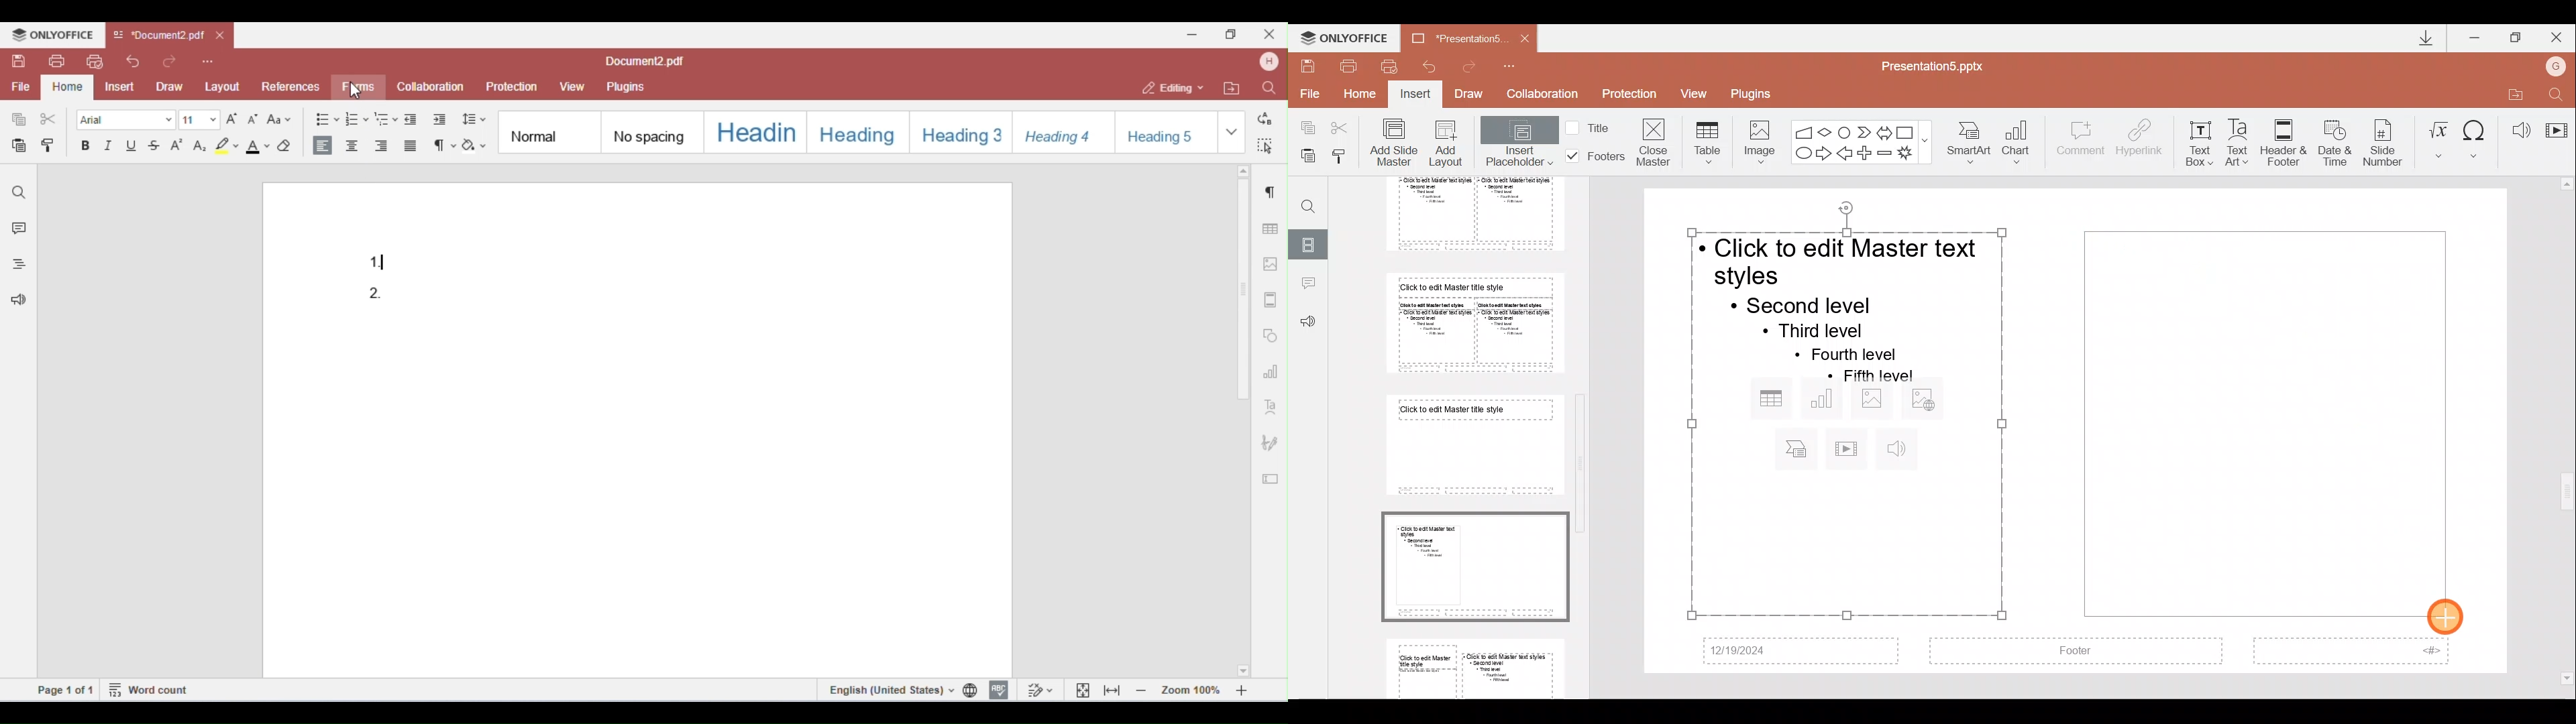 This screenshot has width=2576, height=728. What do you see at coordinates (1518, 144) in the screenshot?
I see `Insert placeholder` at bounding box center [1518, 144].